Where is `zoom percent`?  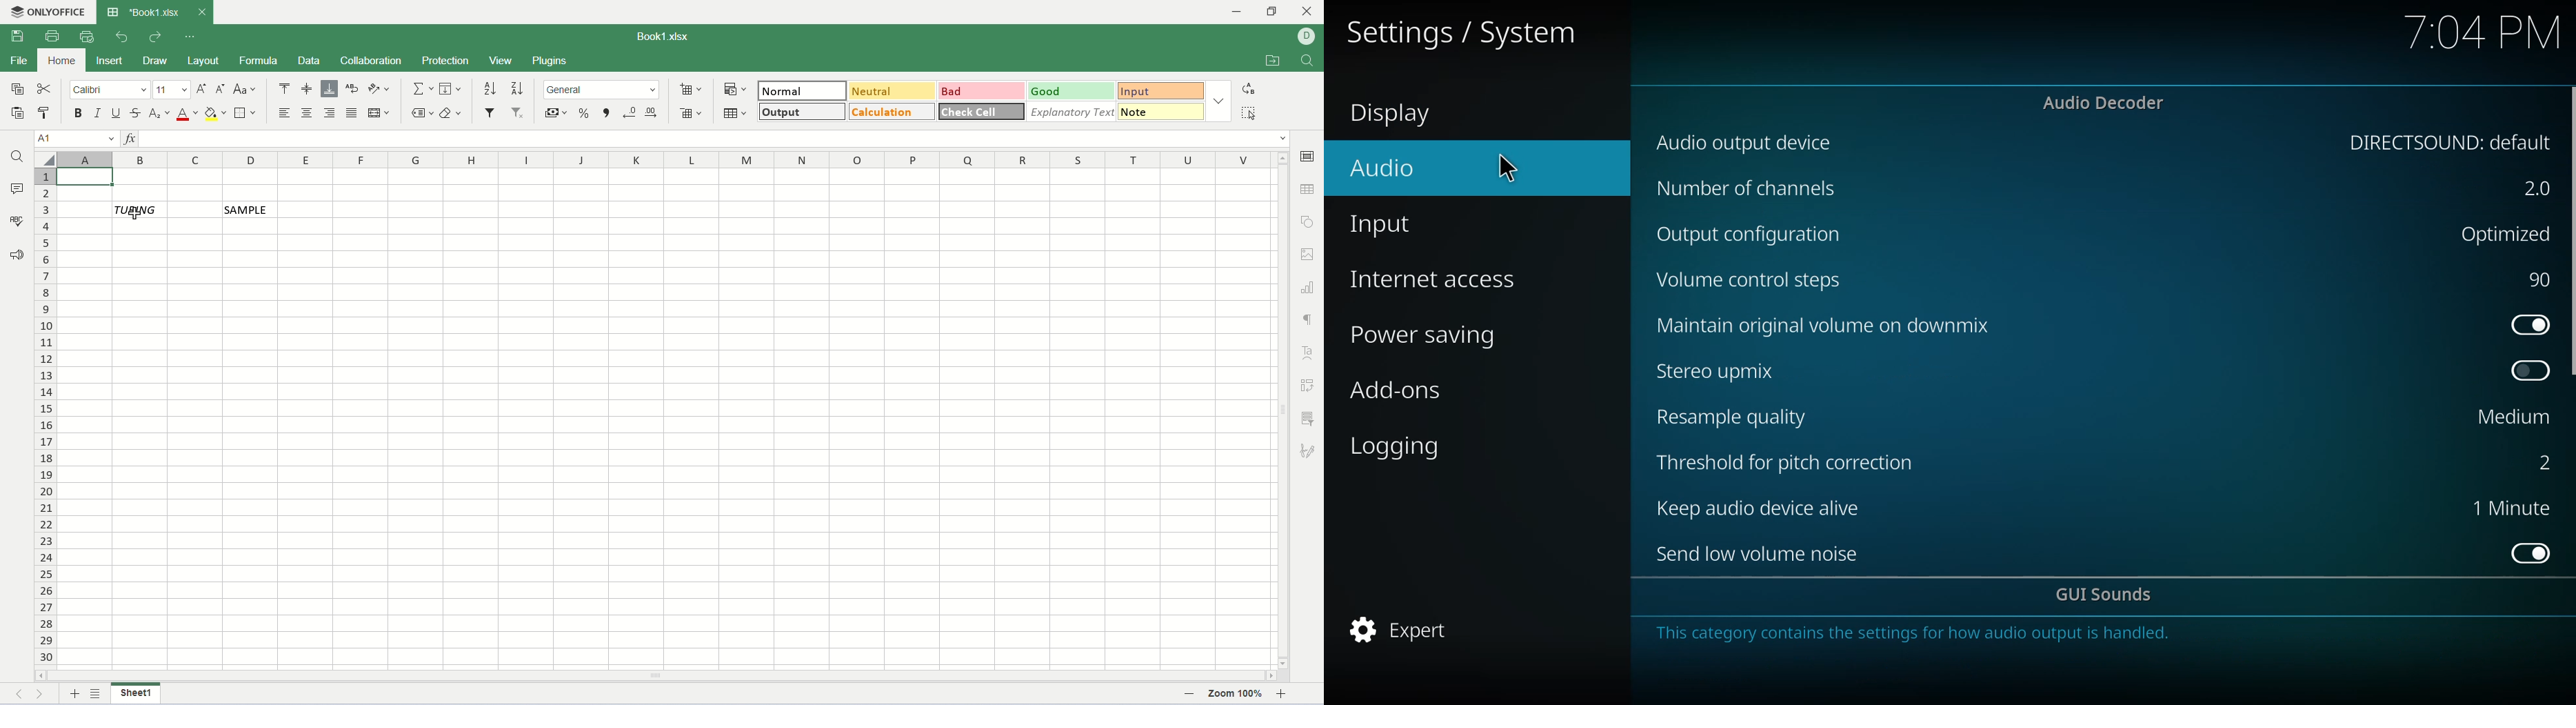 zoom percent is located at coordinates (1236, 696).